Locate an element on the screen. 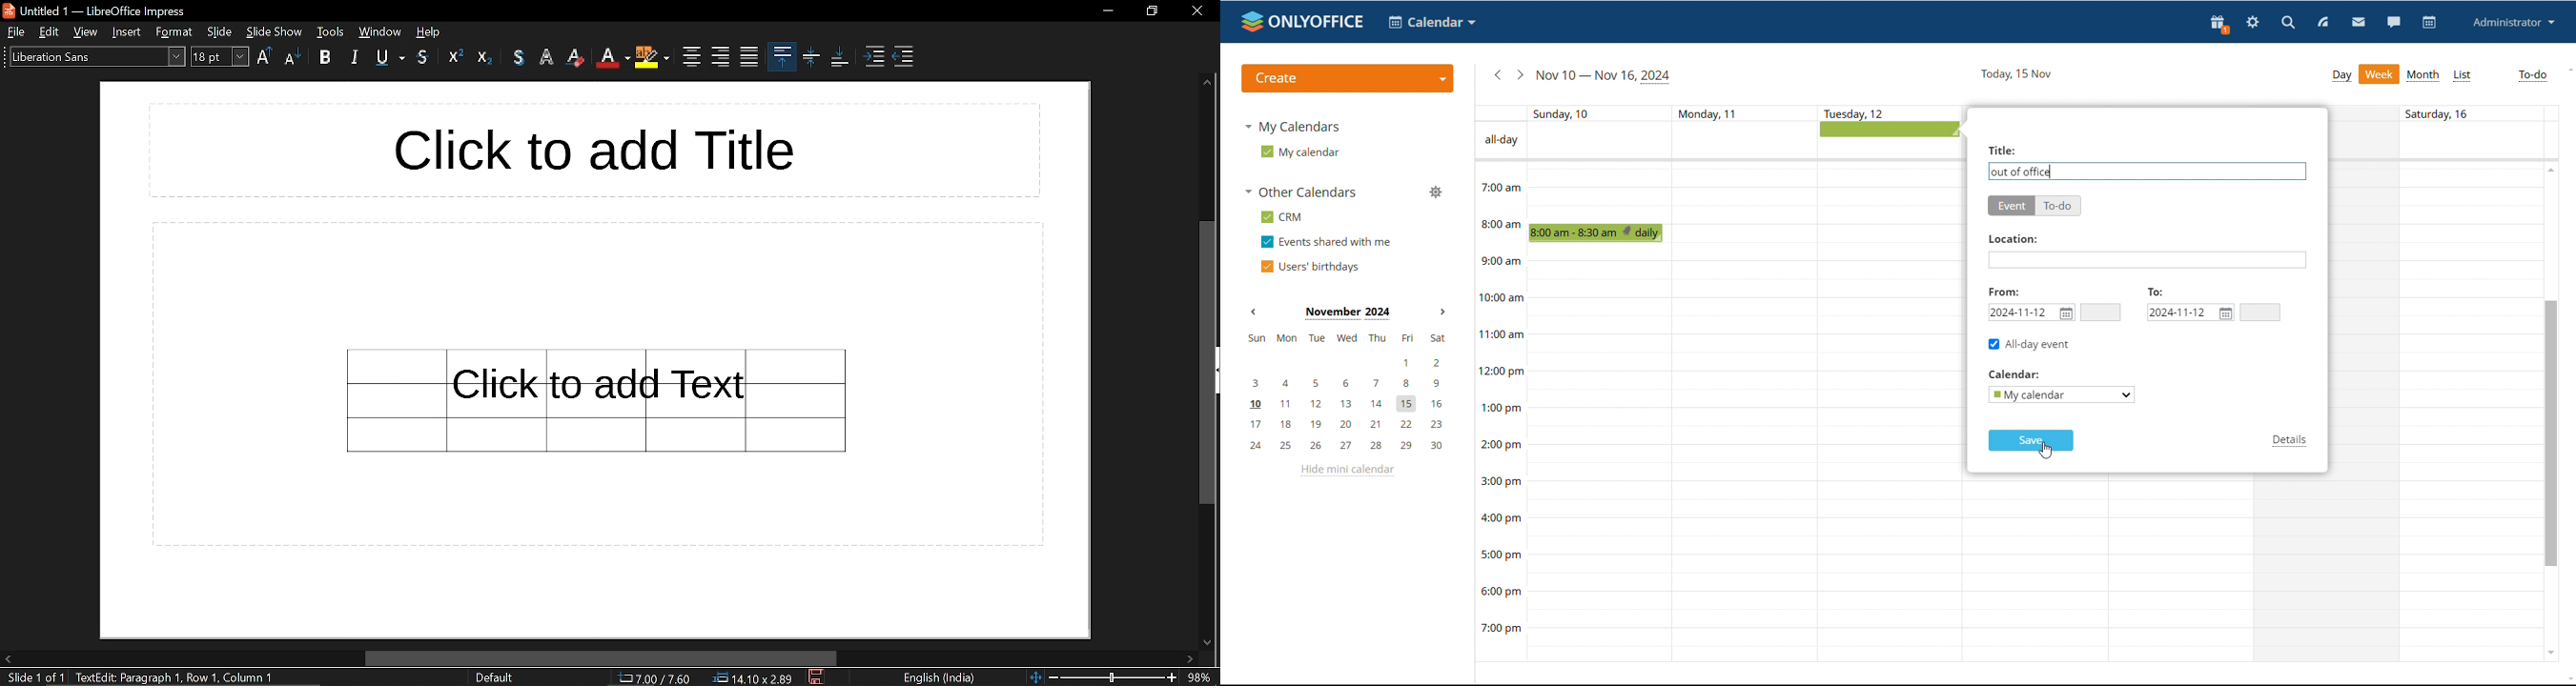 The image size is (2576, 700). help is located at coordinates (431, 31).